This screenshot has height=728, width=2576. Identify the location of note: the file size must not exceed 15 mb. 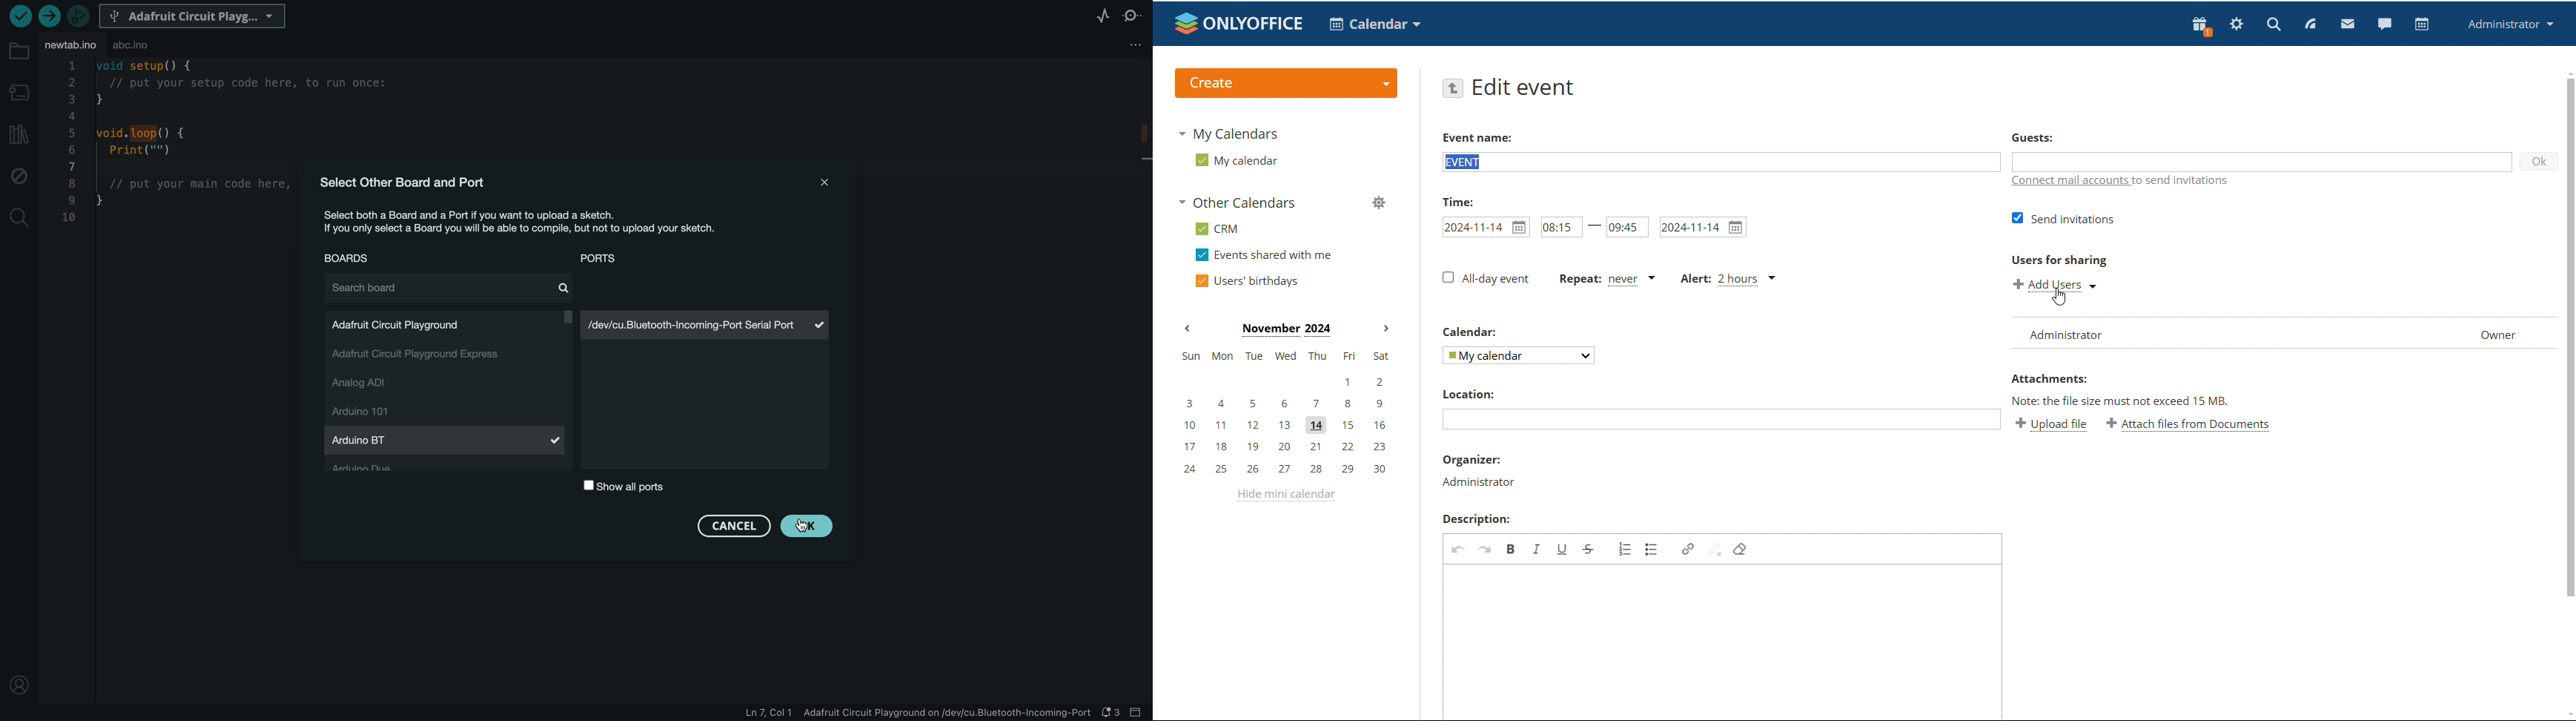
(2122, 401).